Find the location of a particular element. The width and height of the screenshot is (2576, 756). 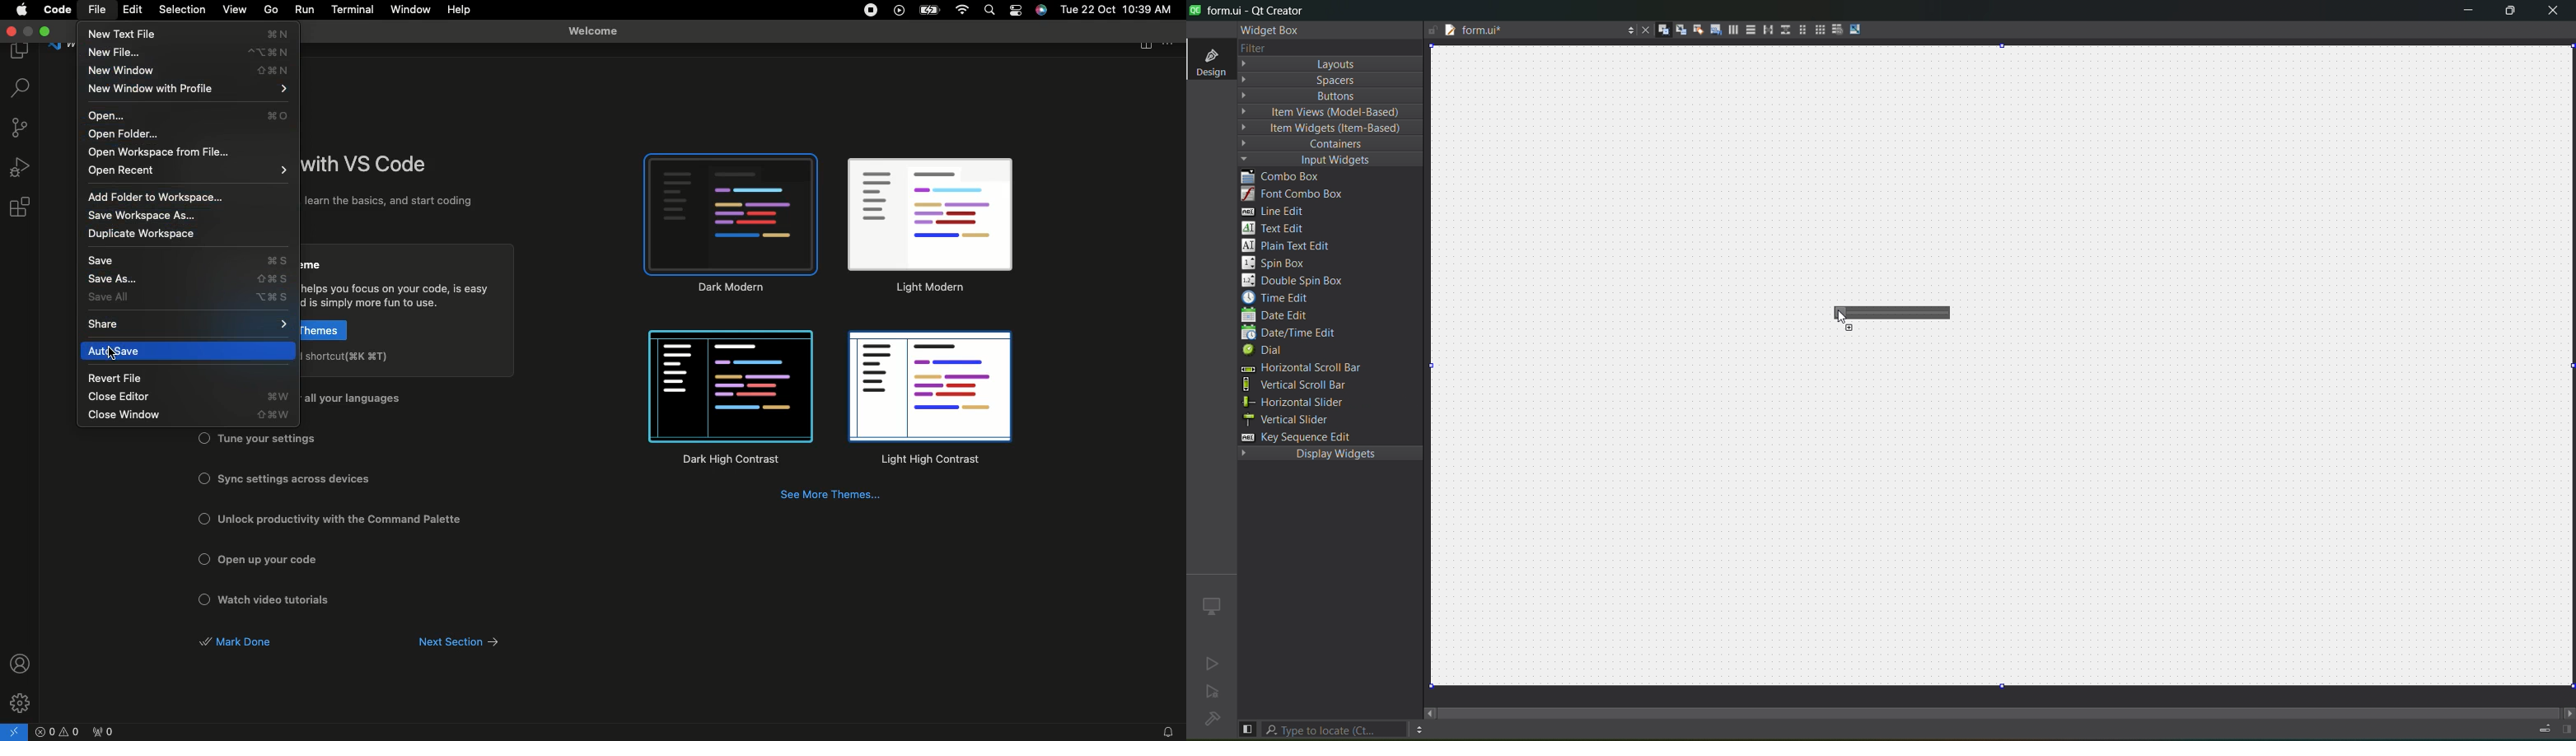

vertical splitter is located at coordinates (1784, 30).